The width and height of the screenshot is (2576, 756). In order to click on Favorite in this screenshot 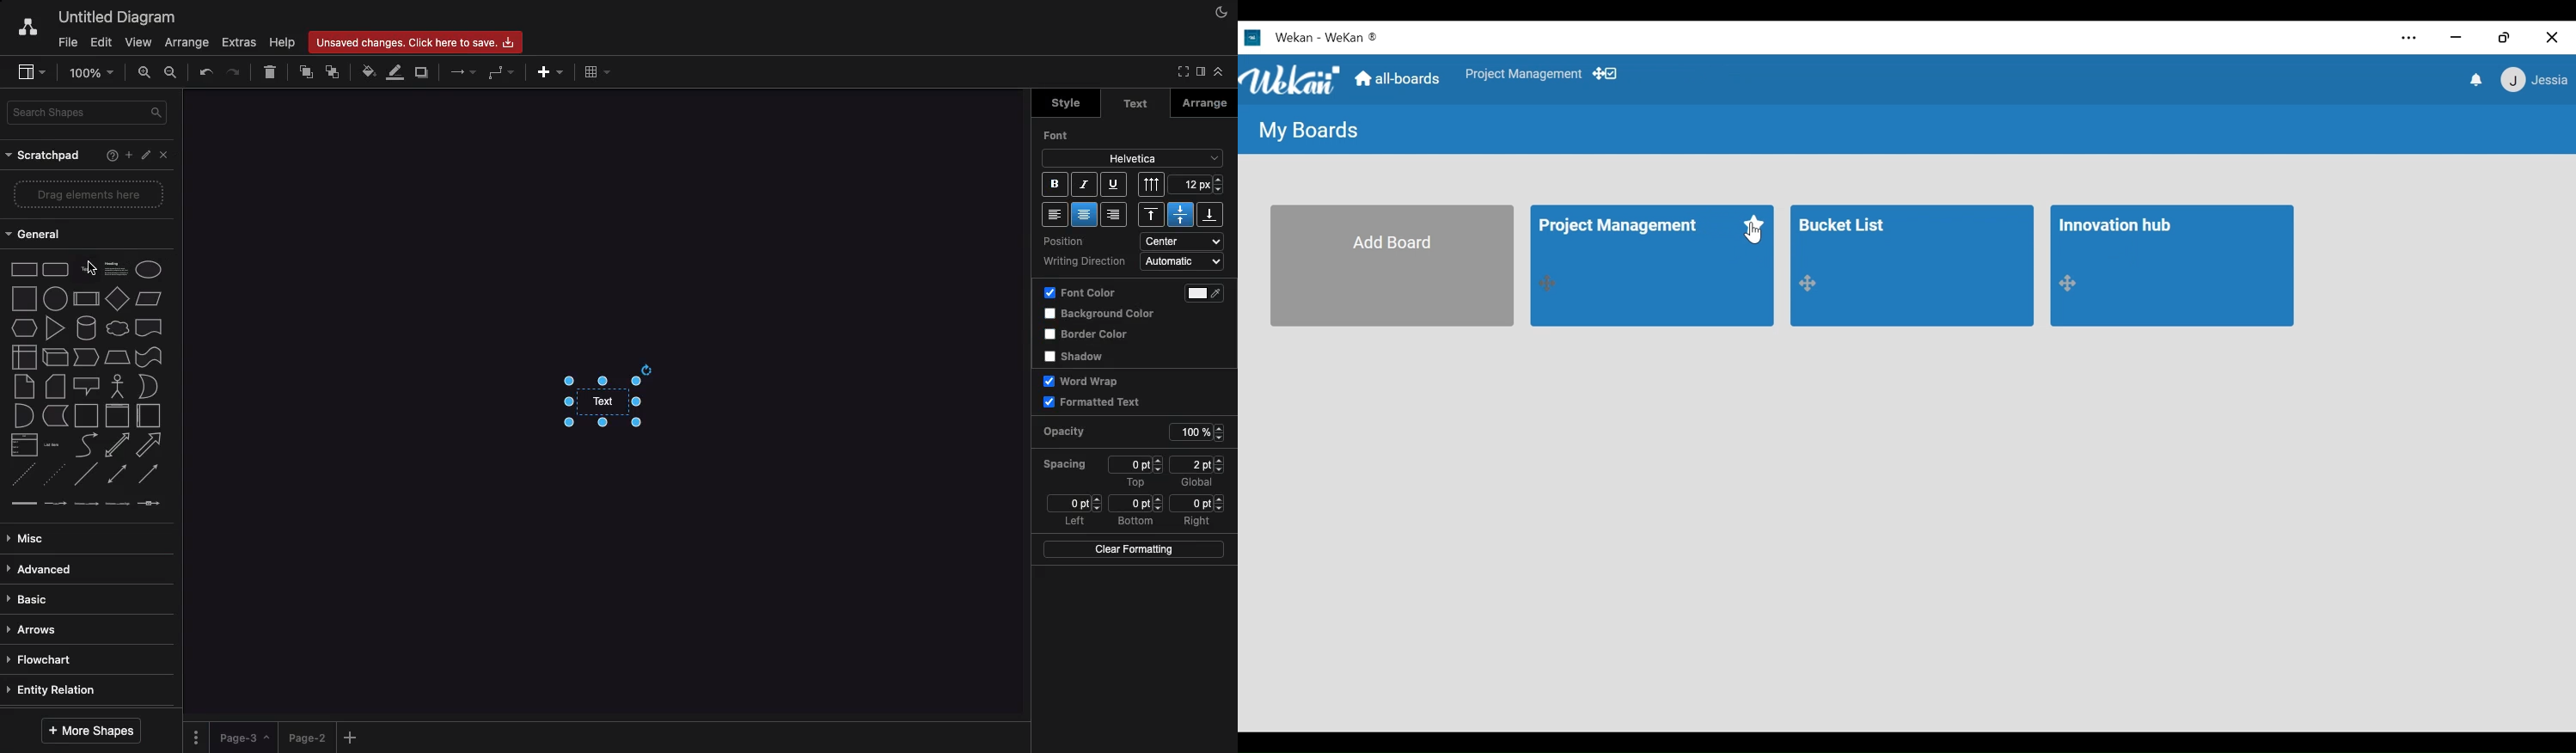, I will do `click(1524, 74)`.